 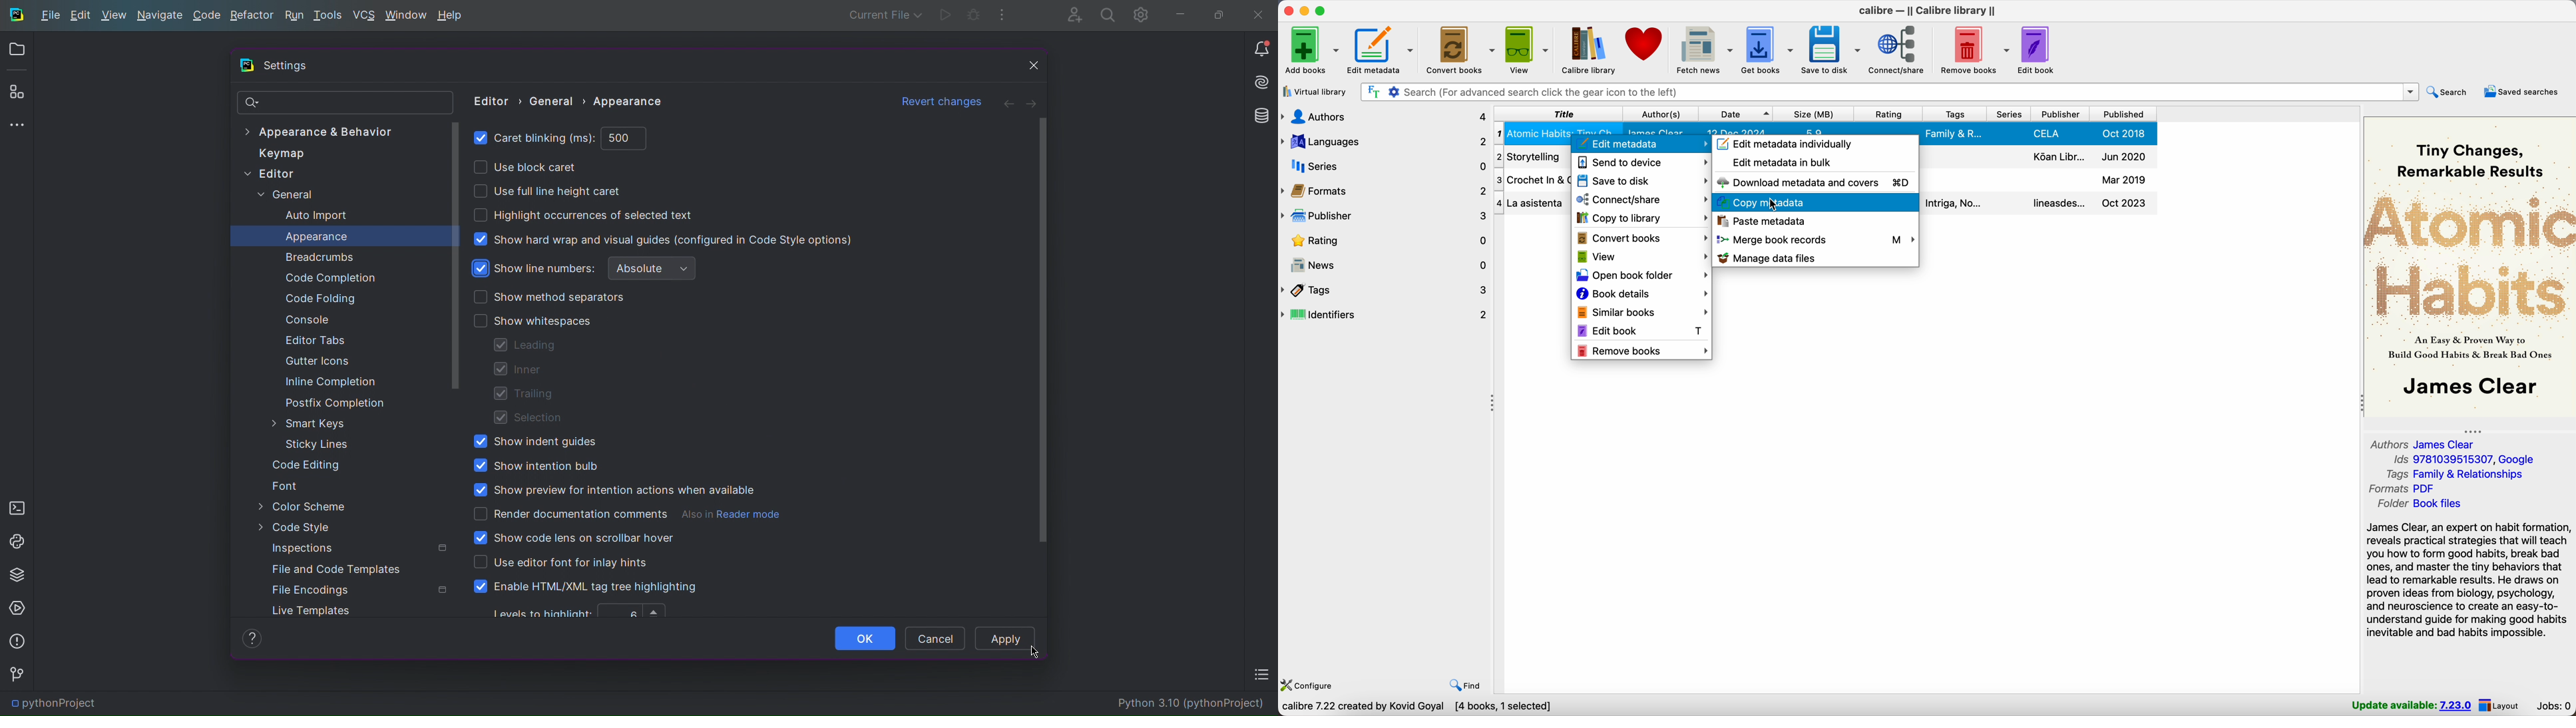 What do you see at coordinates (1529, 49) in the screenshot?
I see `view` at bounding box center [1529, 49].